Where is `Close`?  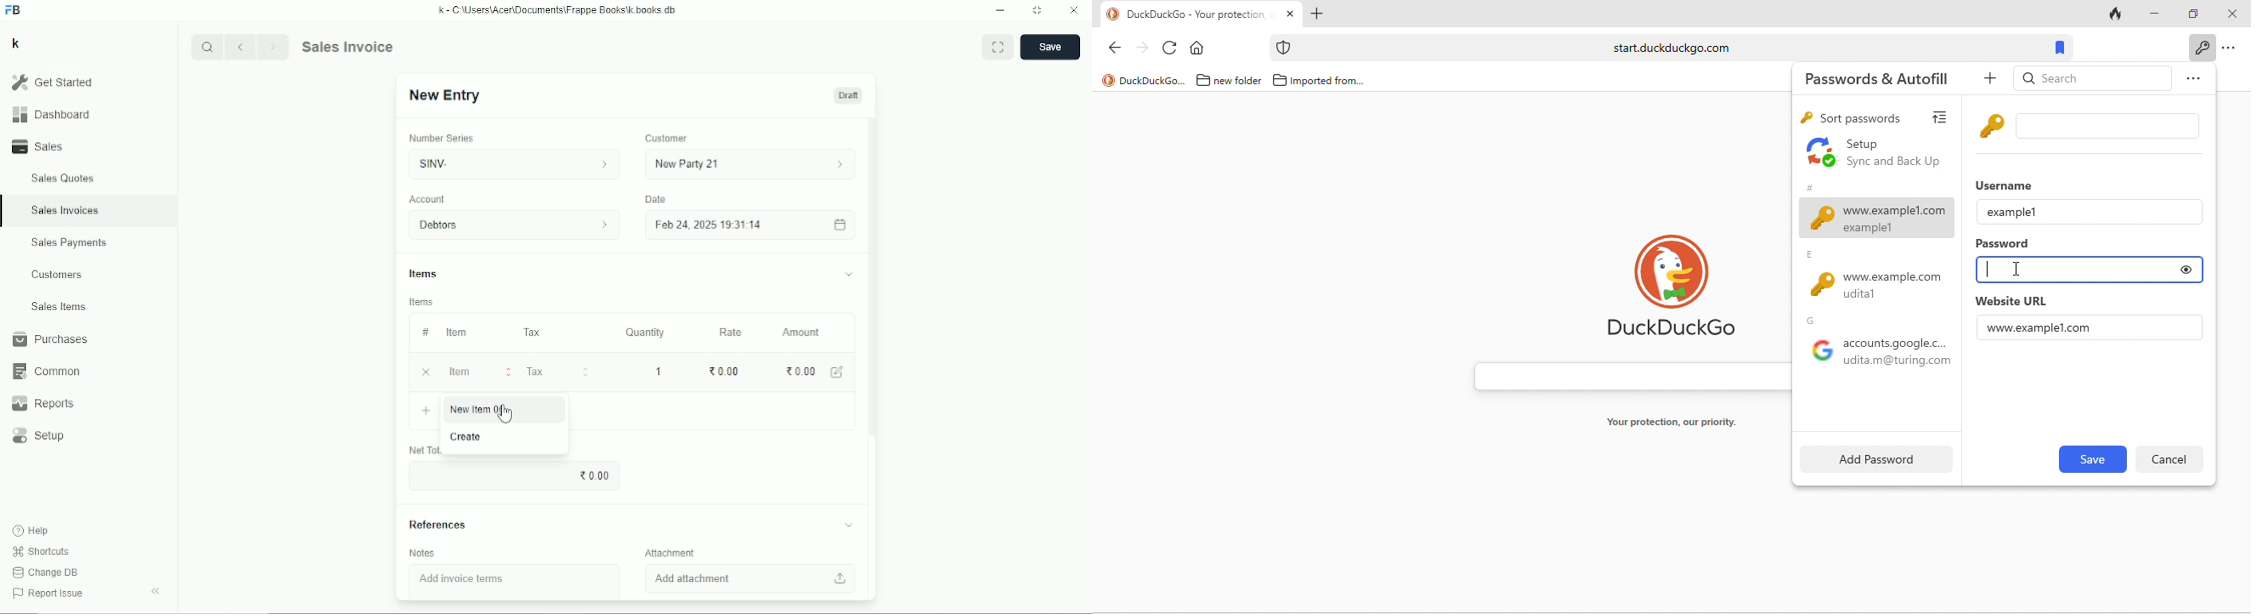 Close is located at coordinates (1074, 11).